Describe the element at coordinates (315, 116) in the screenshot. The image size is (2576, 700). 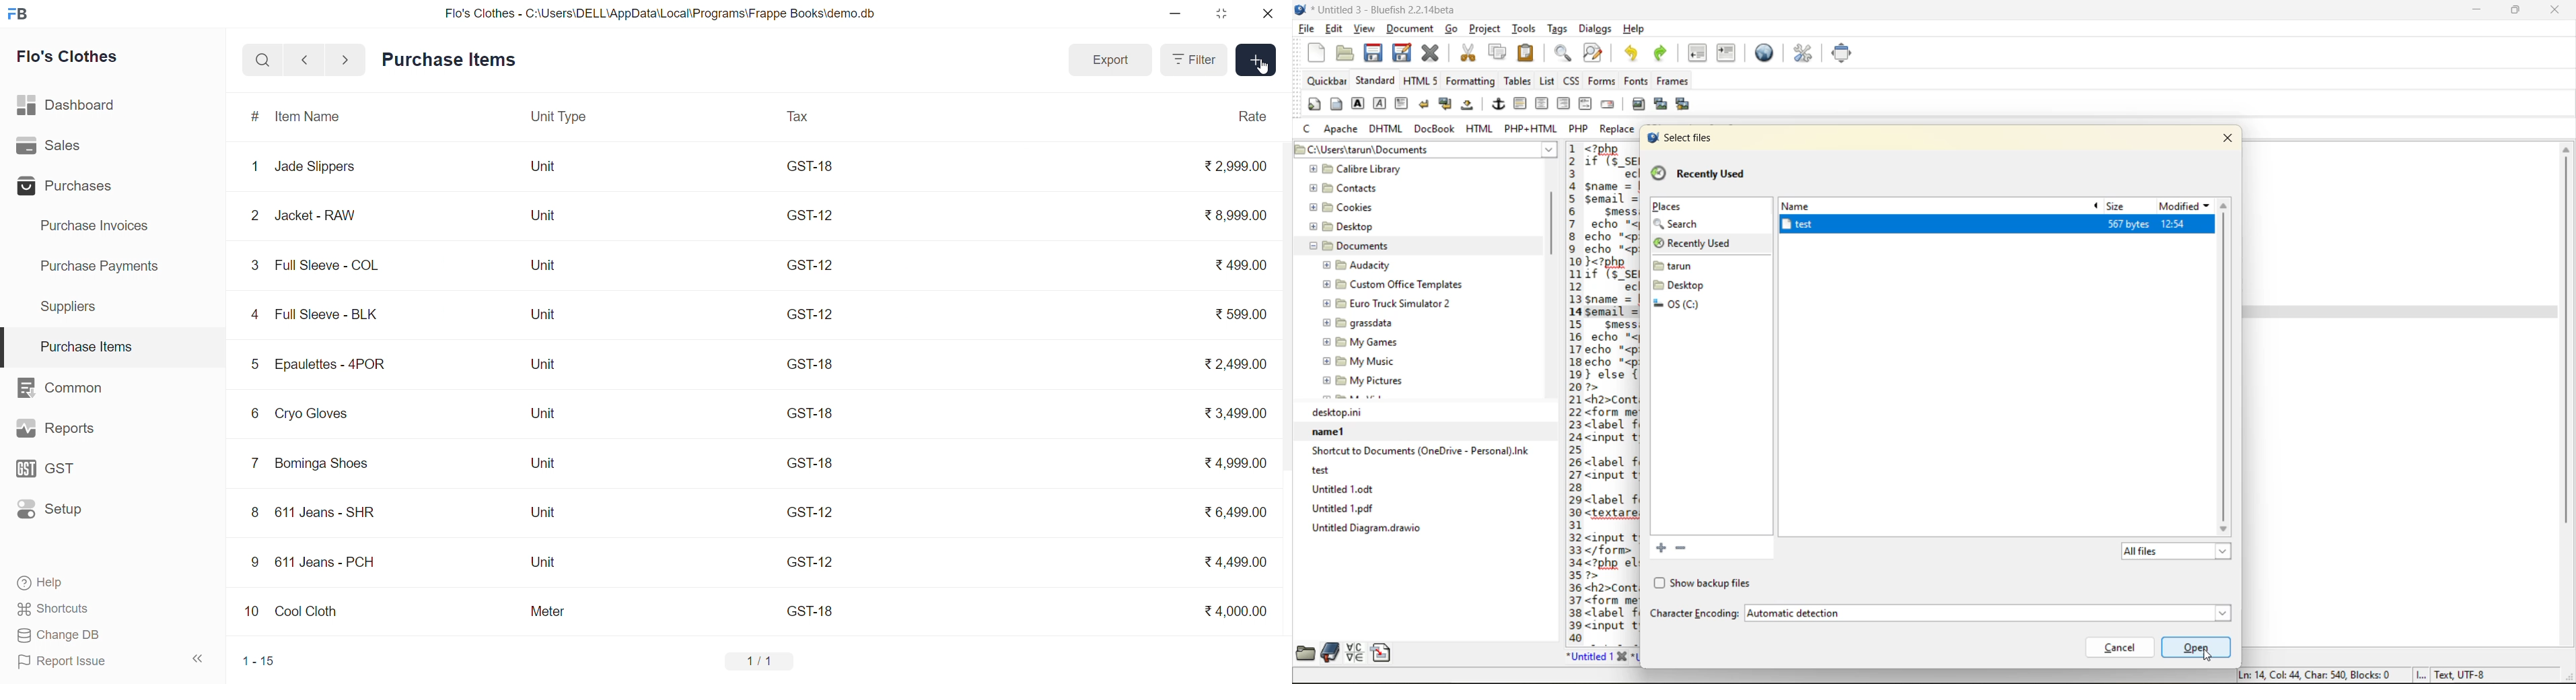
I see `Item Name` at that location.